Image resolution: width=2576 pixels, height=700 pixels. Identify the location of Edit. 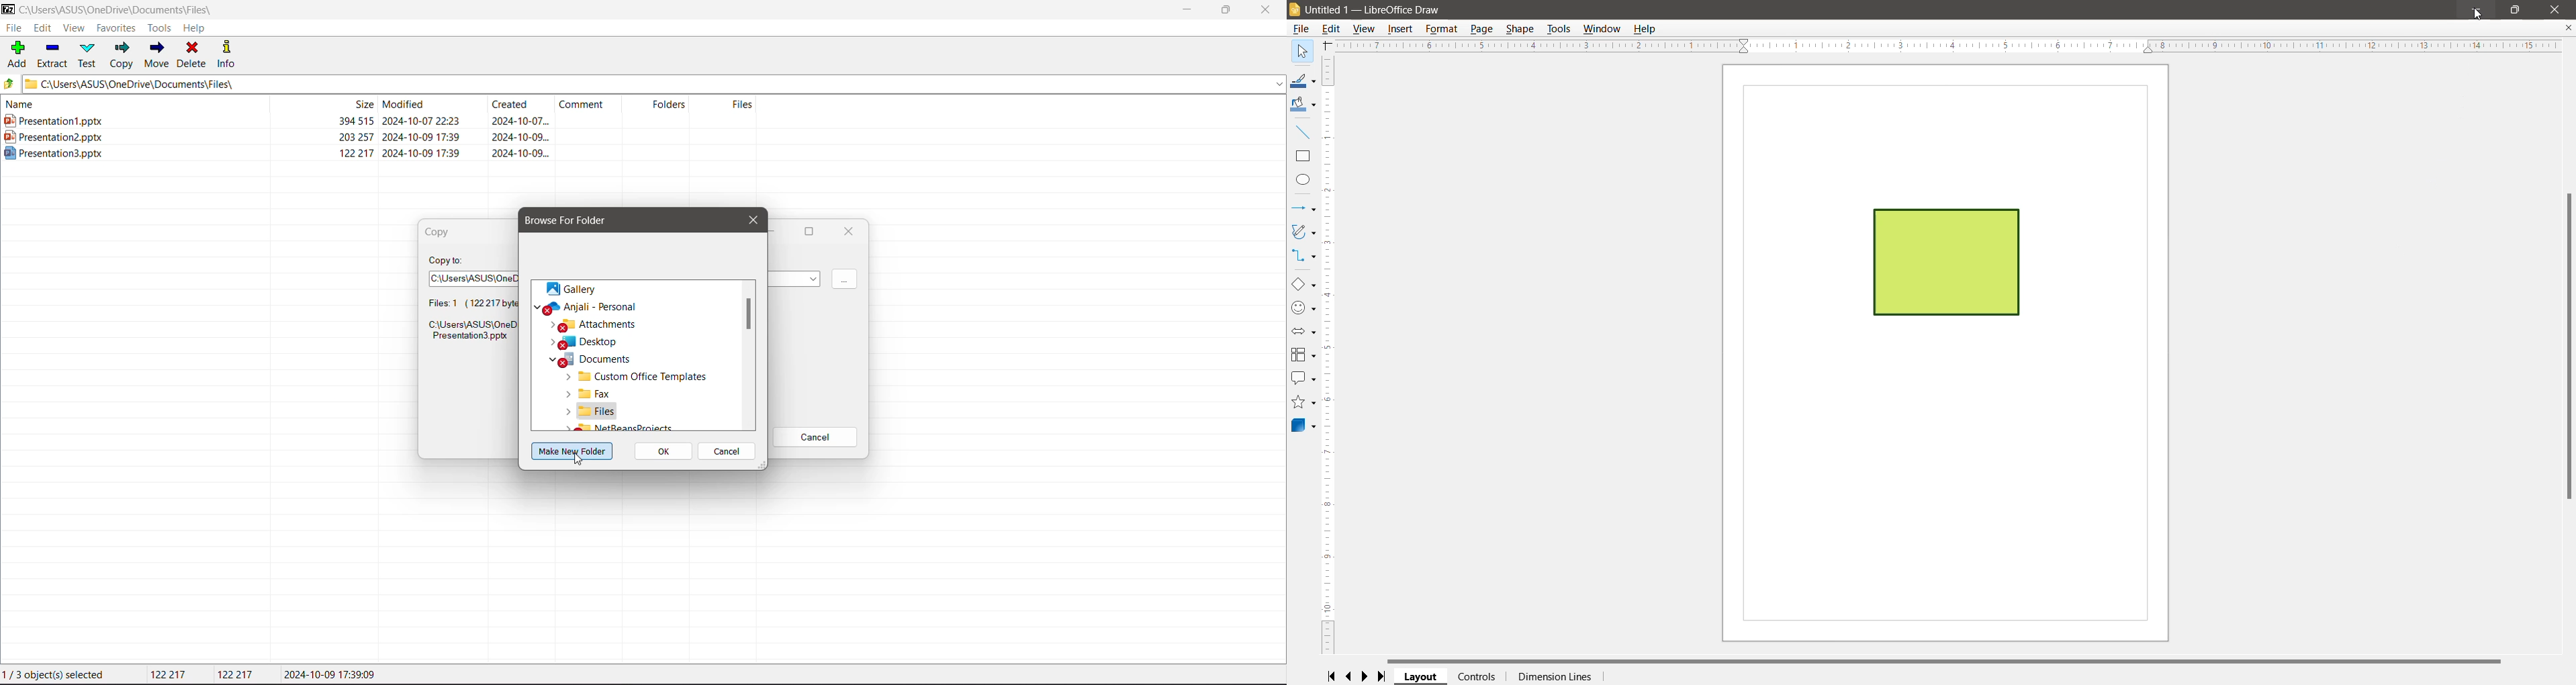
(1332, 29).